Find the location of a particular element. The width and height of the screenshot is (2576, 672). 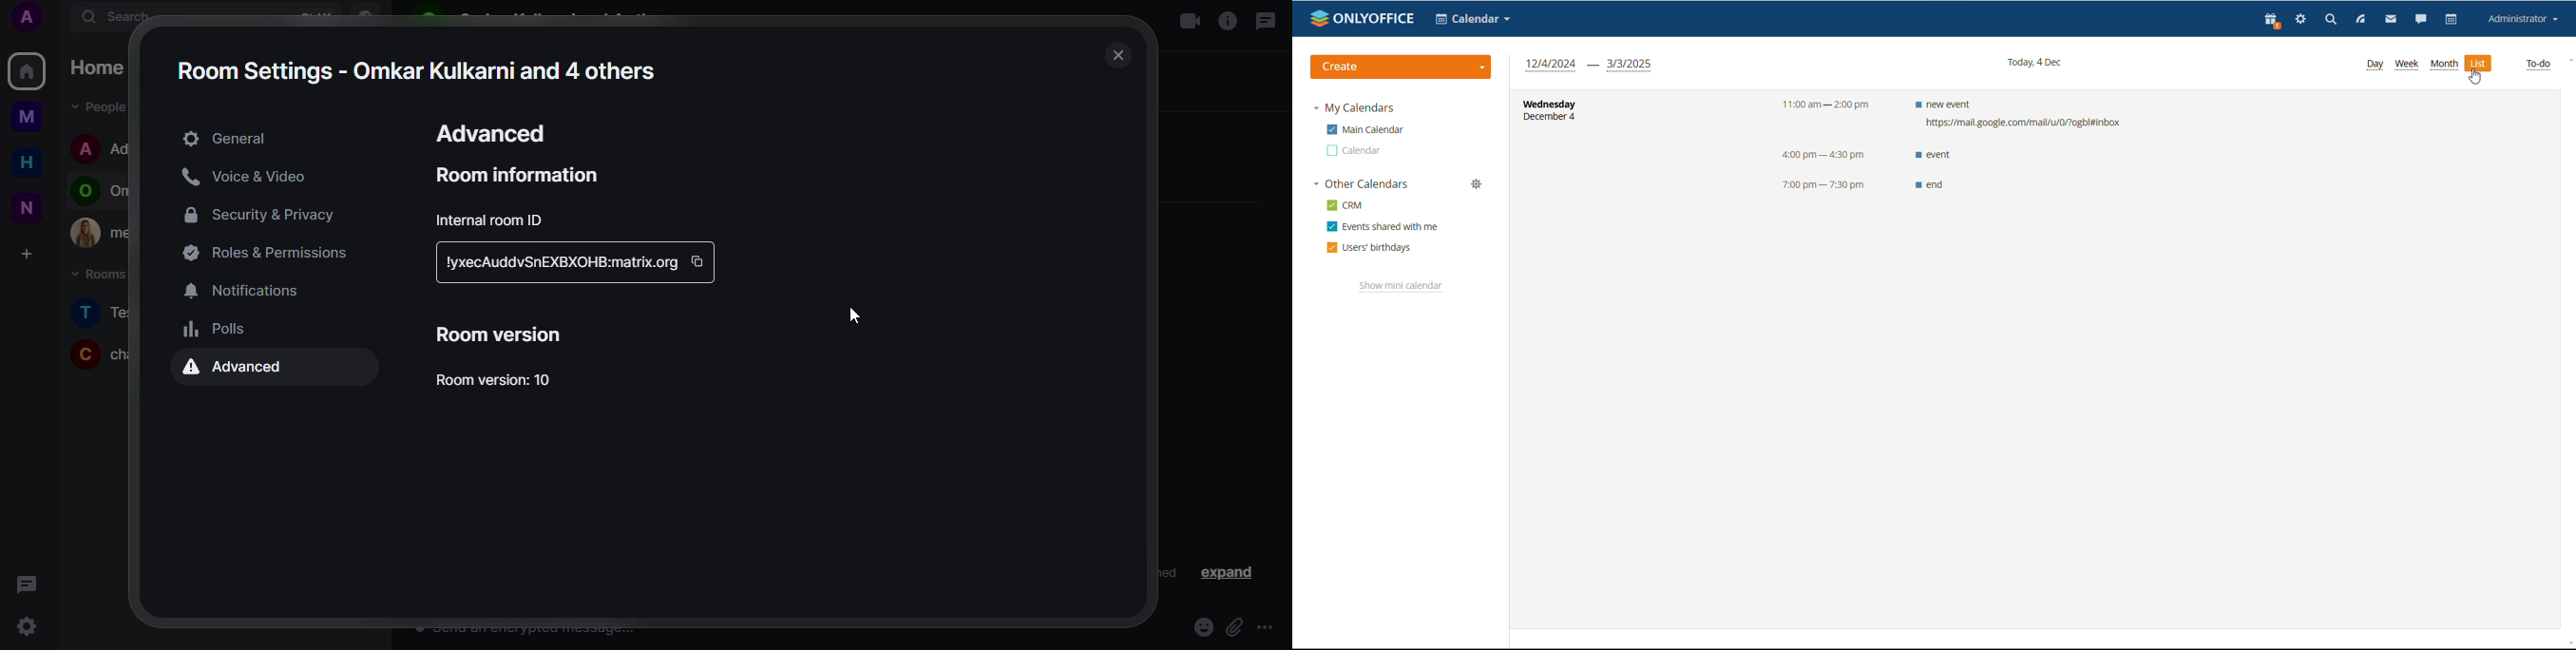

timing of events is located at coordinates (1822, 142).